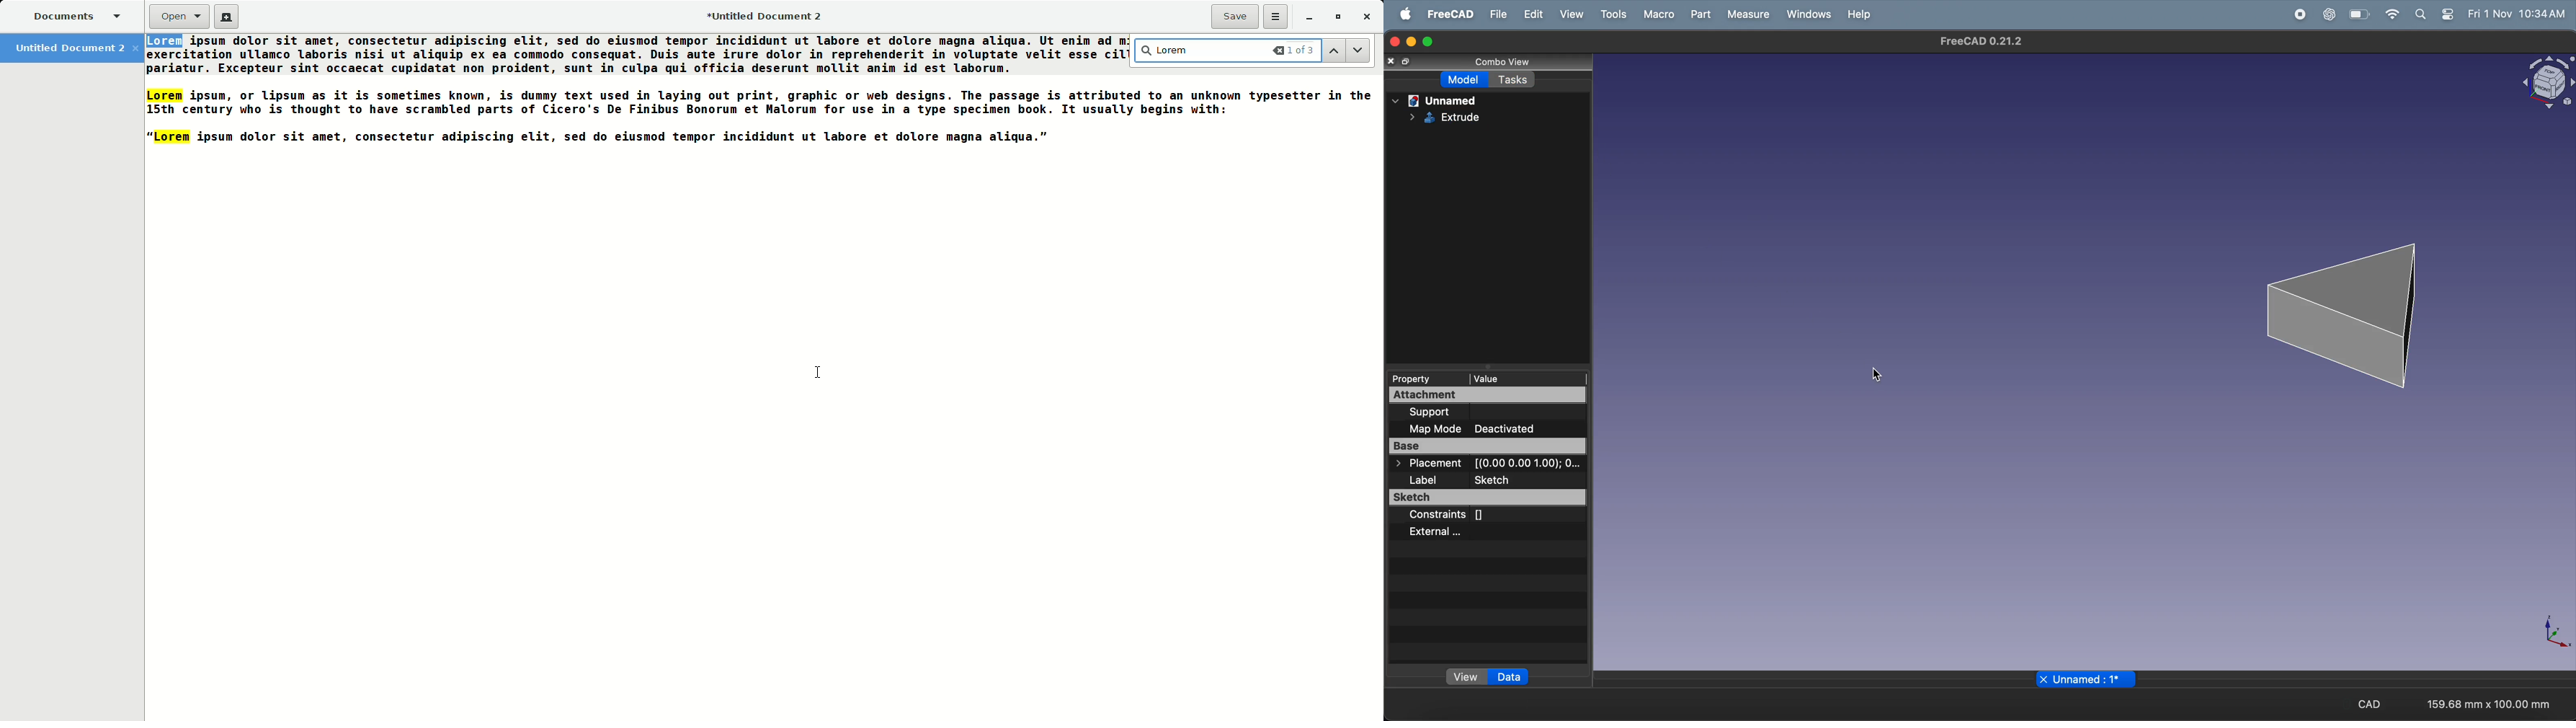 The image size is (2576, 728). I want to click on chatgpt, so click(2331, 14).